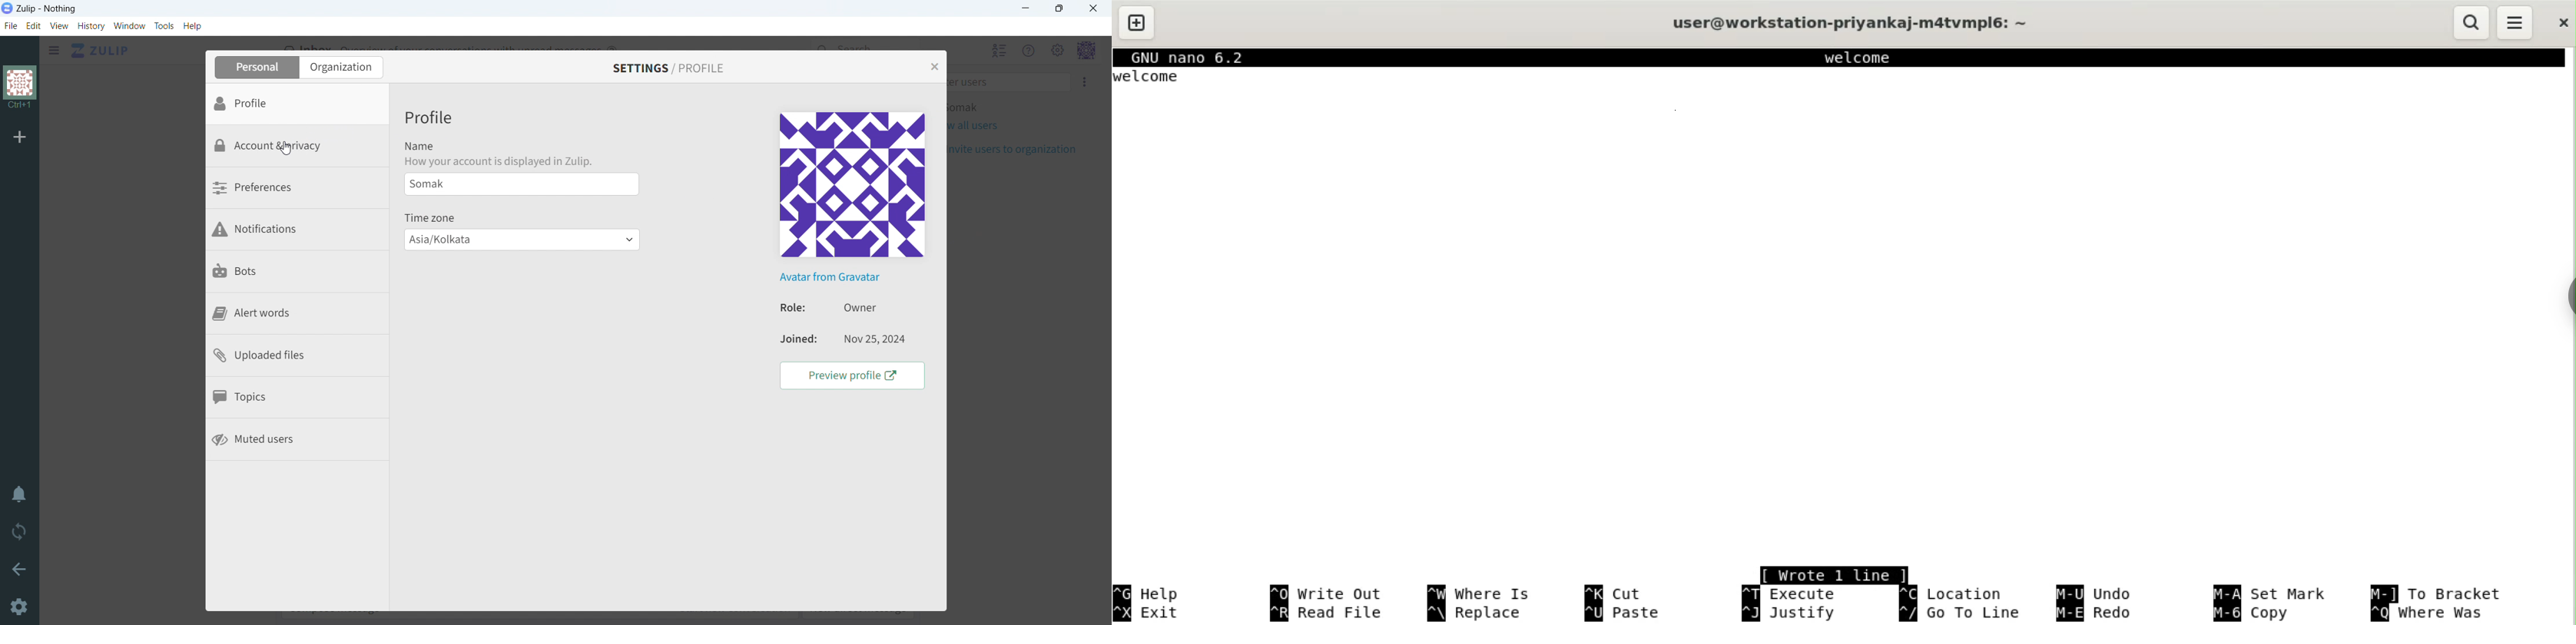 This screenshot has height=644, width=2576. Describe the element at coordinates (91, 26) in the screenshot. I see `history` at that location.